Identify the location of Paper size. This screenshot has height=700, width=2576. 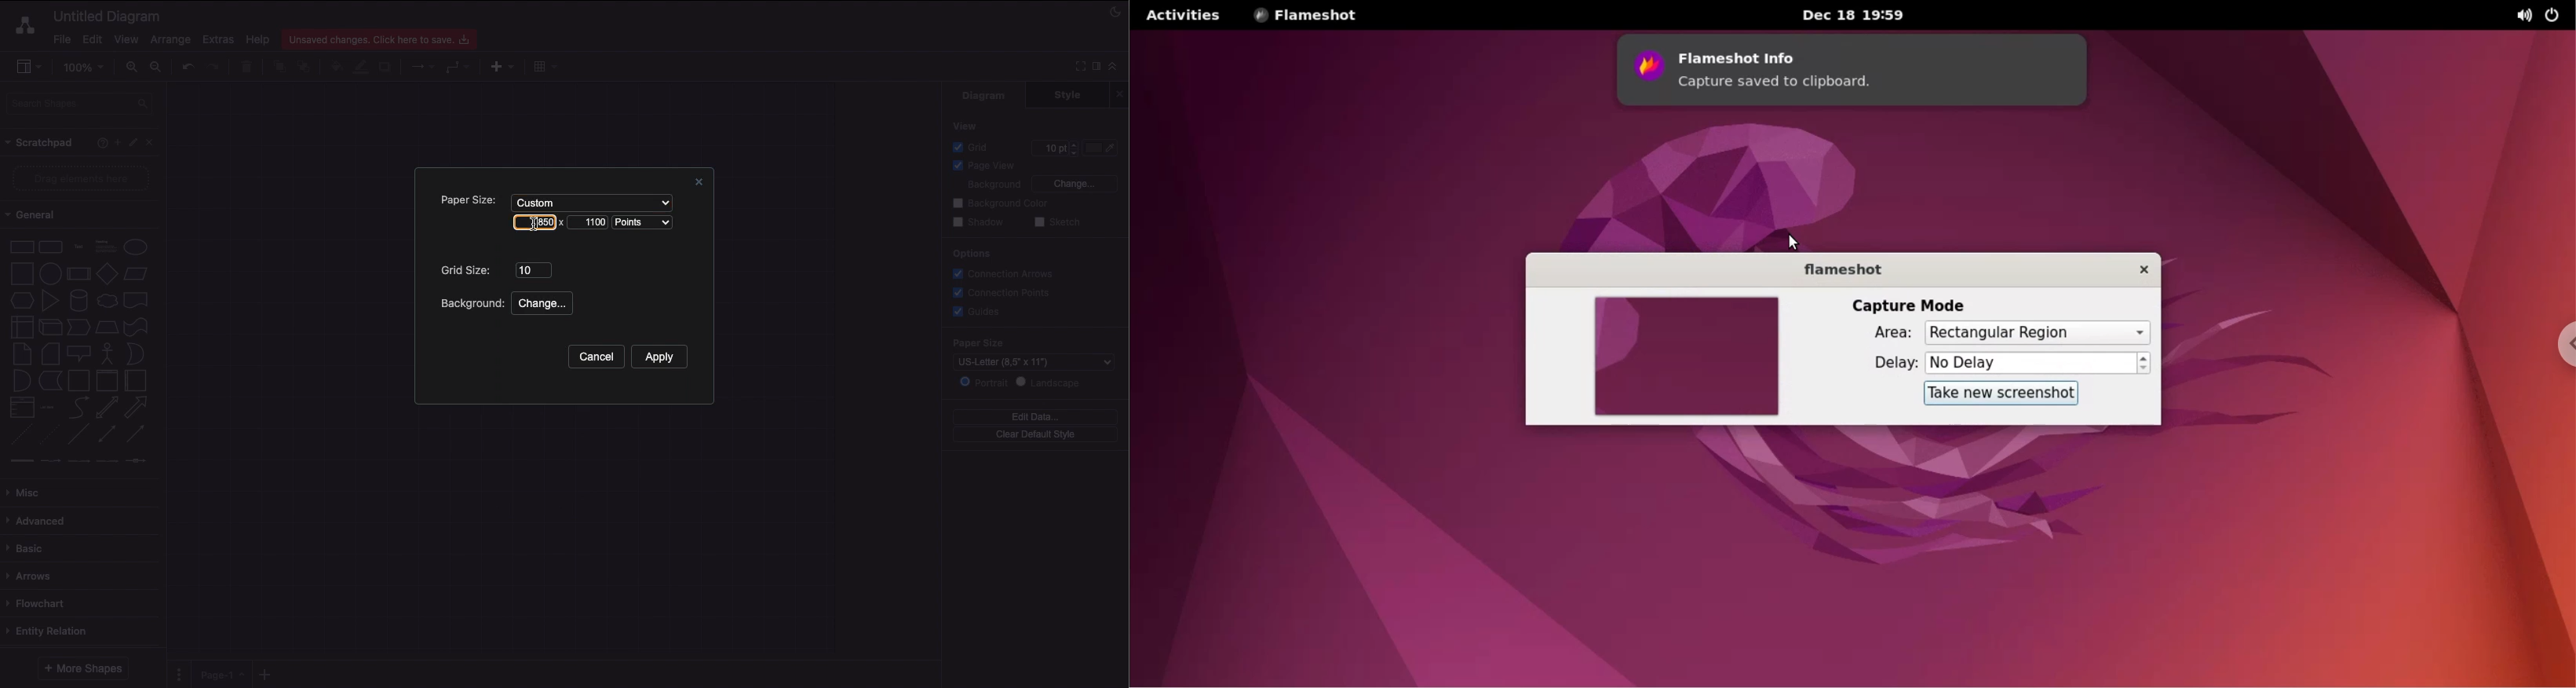
(994, 342).